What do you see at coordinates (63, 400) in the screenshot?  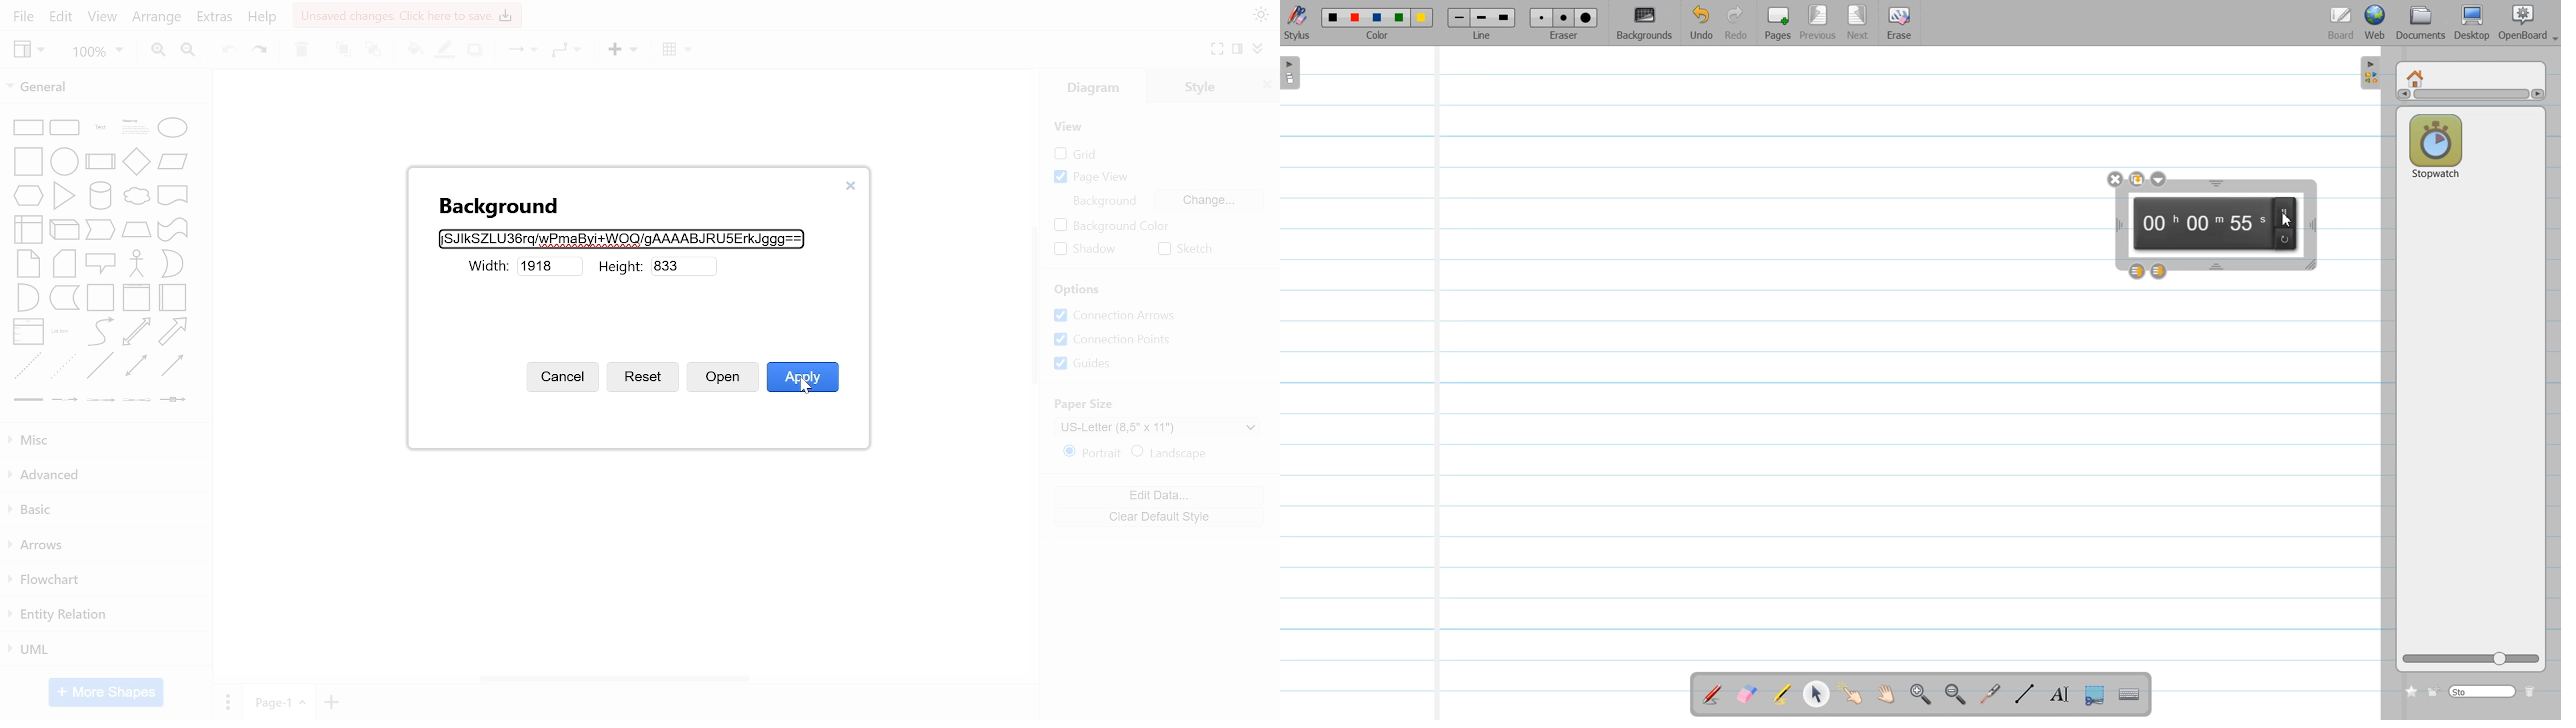 I see `general shapes` at bounding box center [63, 400].